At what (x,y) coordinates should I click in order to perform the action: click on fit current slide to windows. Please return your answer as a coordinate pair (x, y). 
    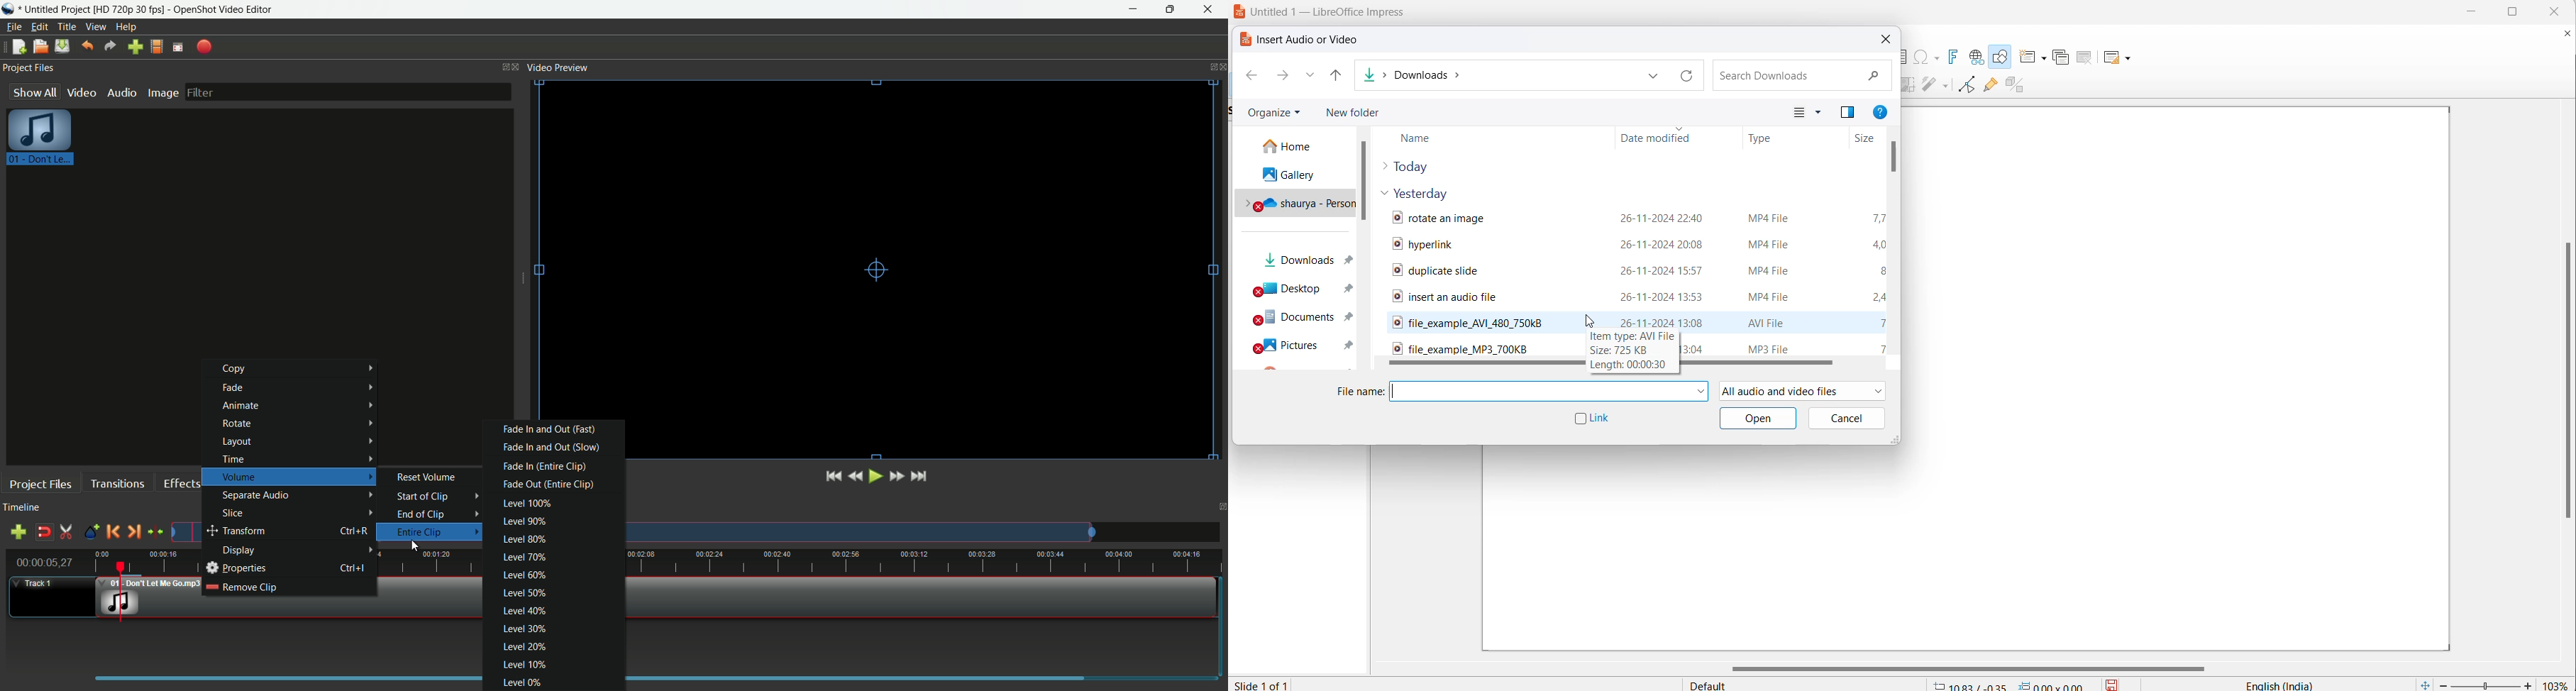
    Looking at the image, I should click on (2423, 684).